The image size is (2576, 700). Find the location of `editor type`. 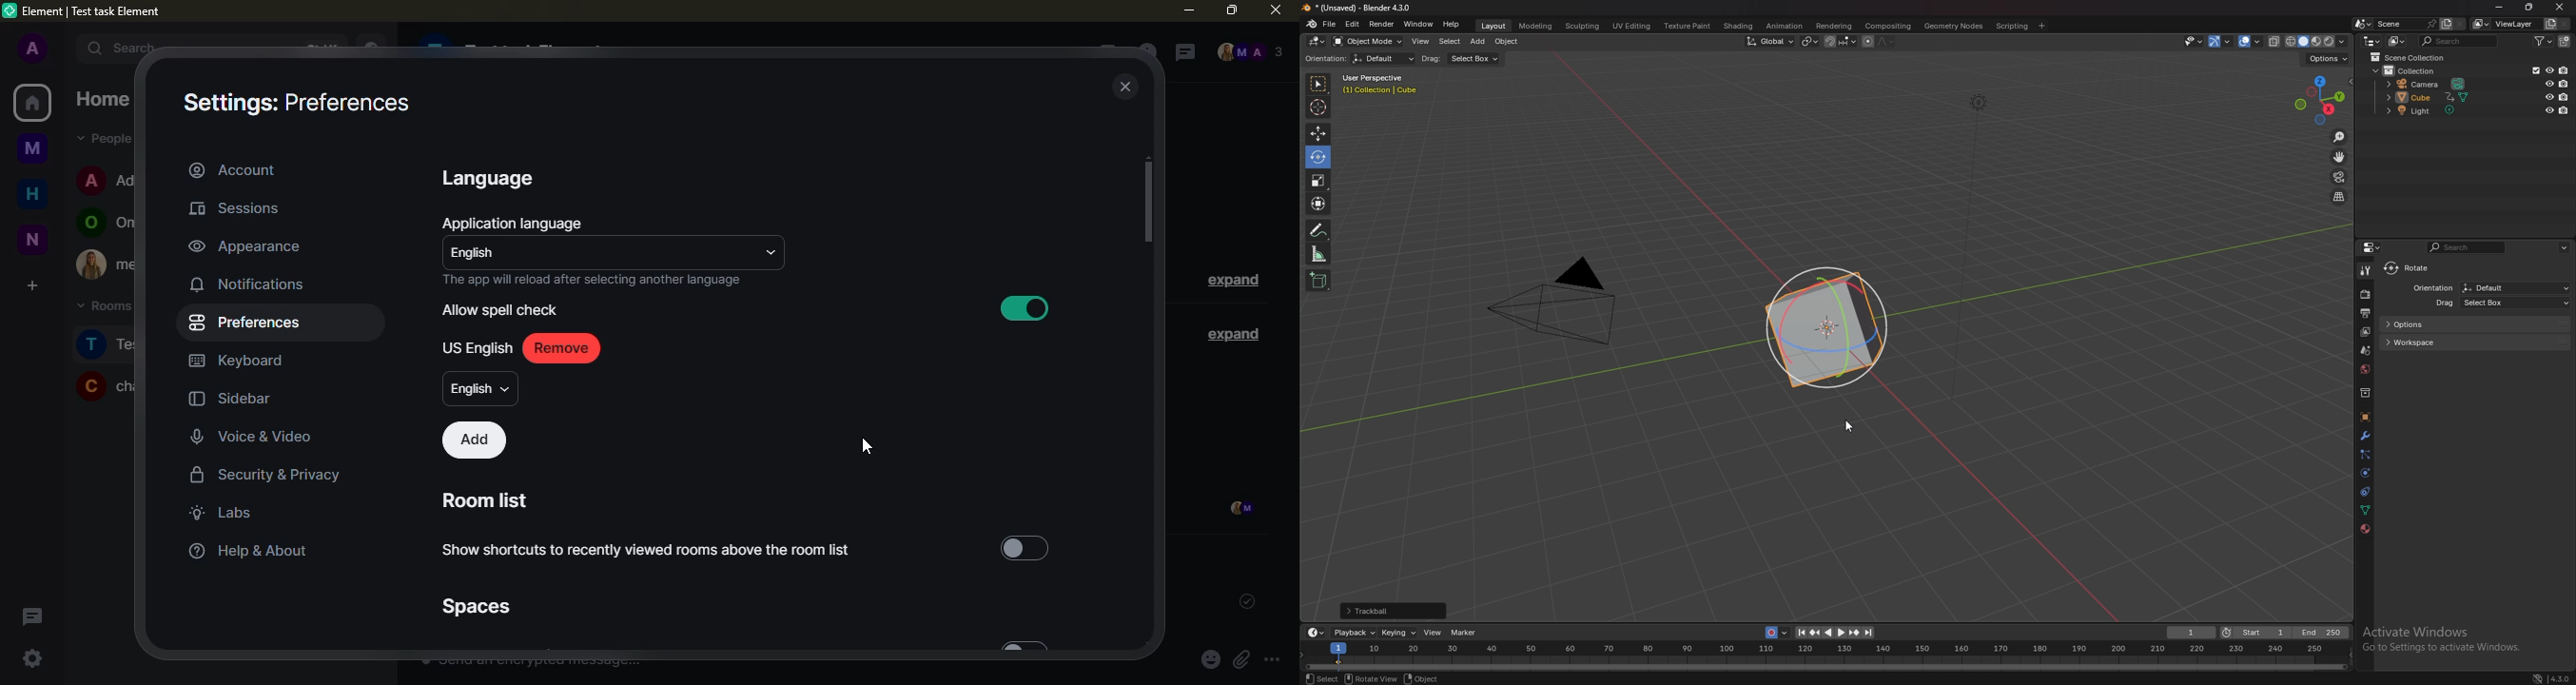

editor type is located at coordinates (1317, 41).